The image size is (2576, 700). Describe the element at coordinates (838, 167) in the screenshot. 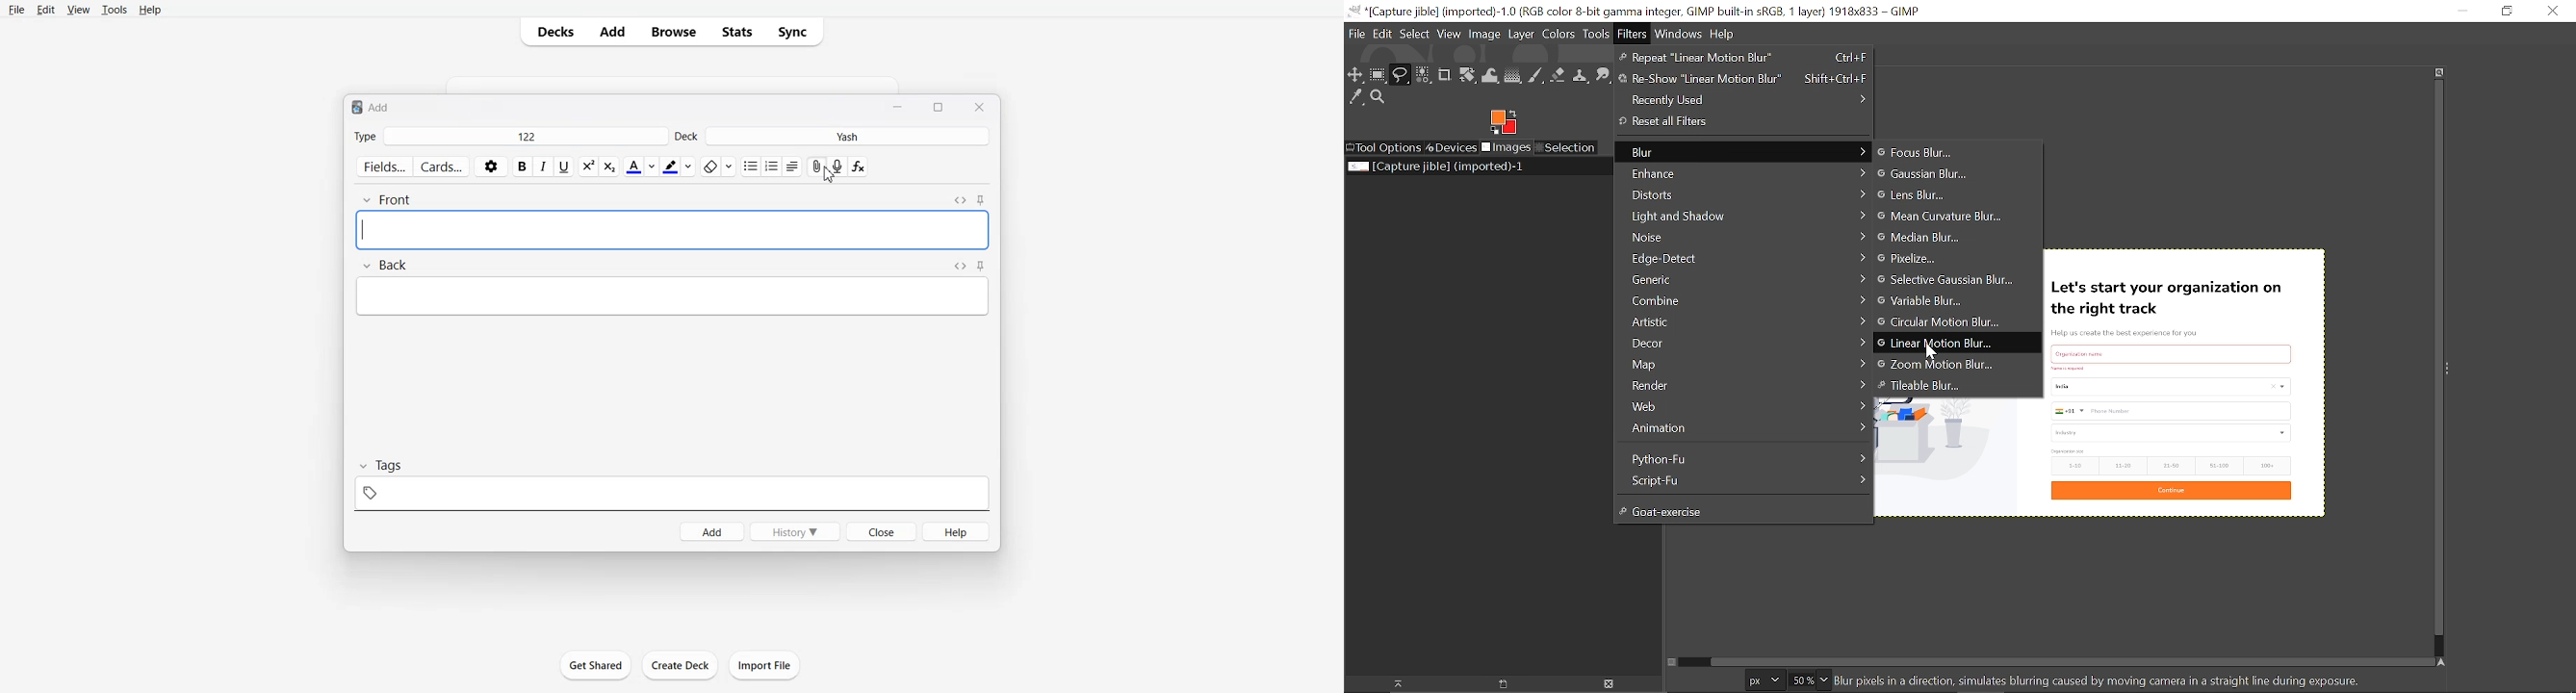

I see `Record Audio` at that location.